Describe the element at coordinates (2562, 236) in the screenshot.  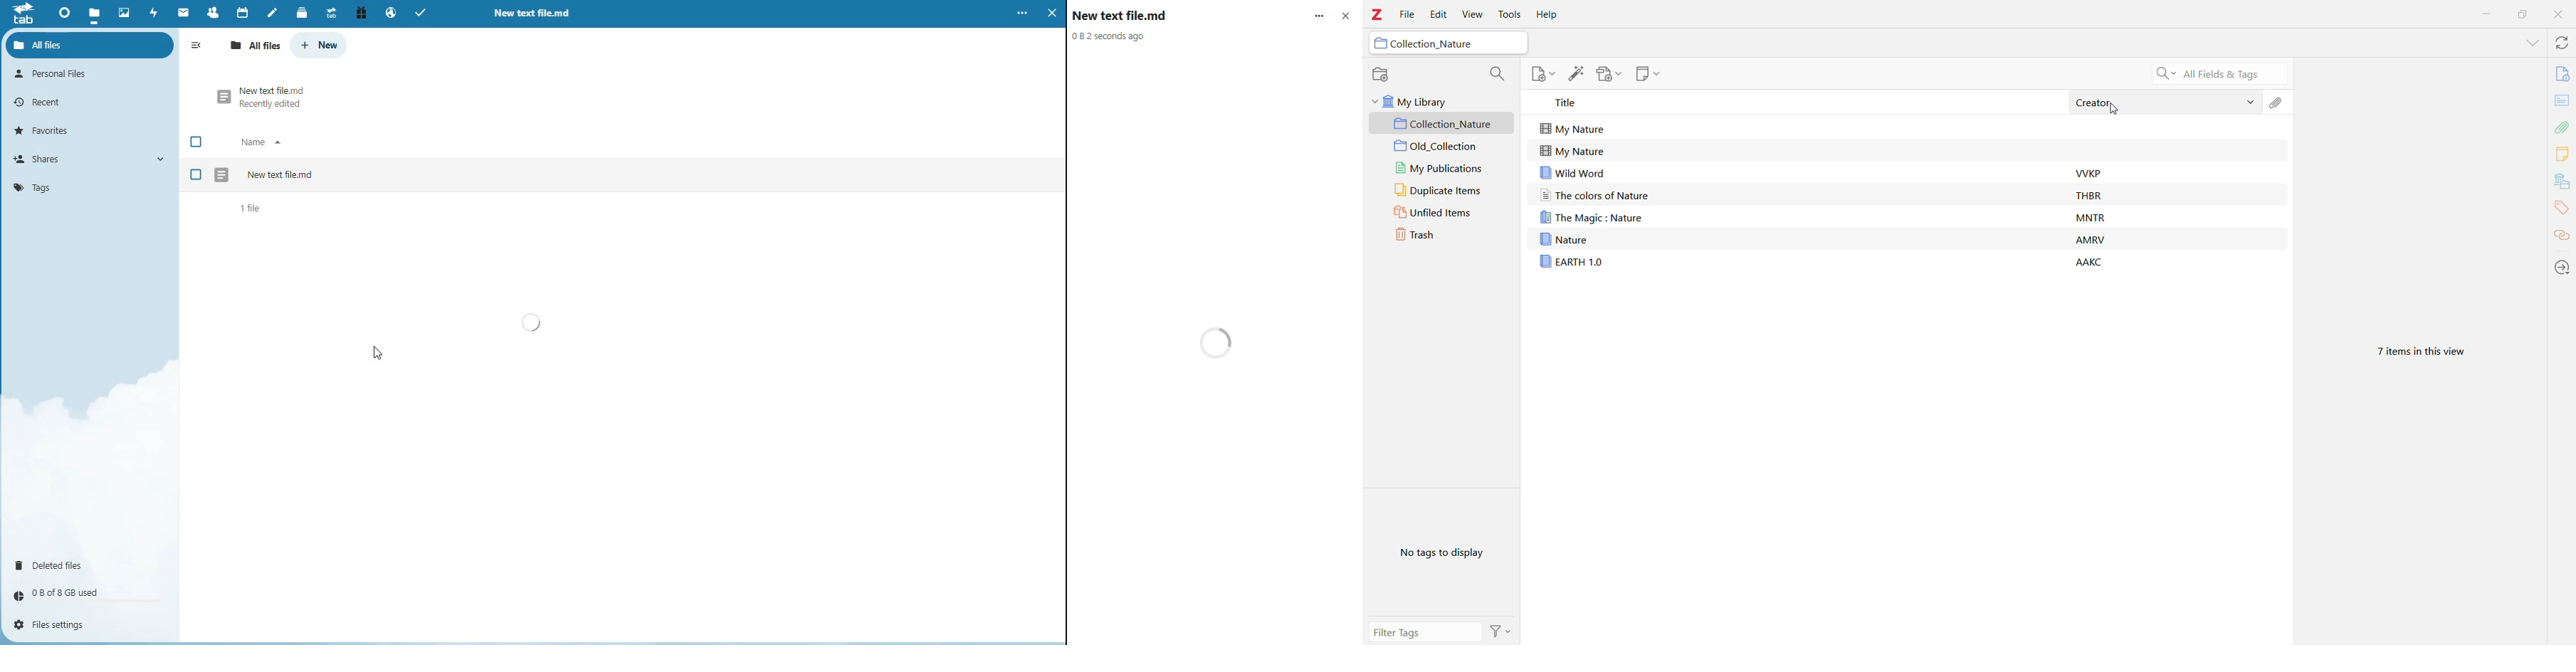
I see `Related` at that location.